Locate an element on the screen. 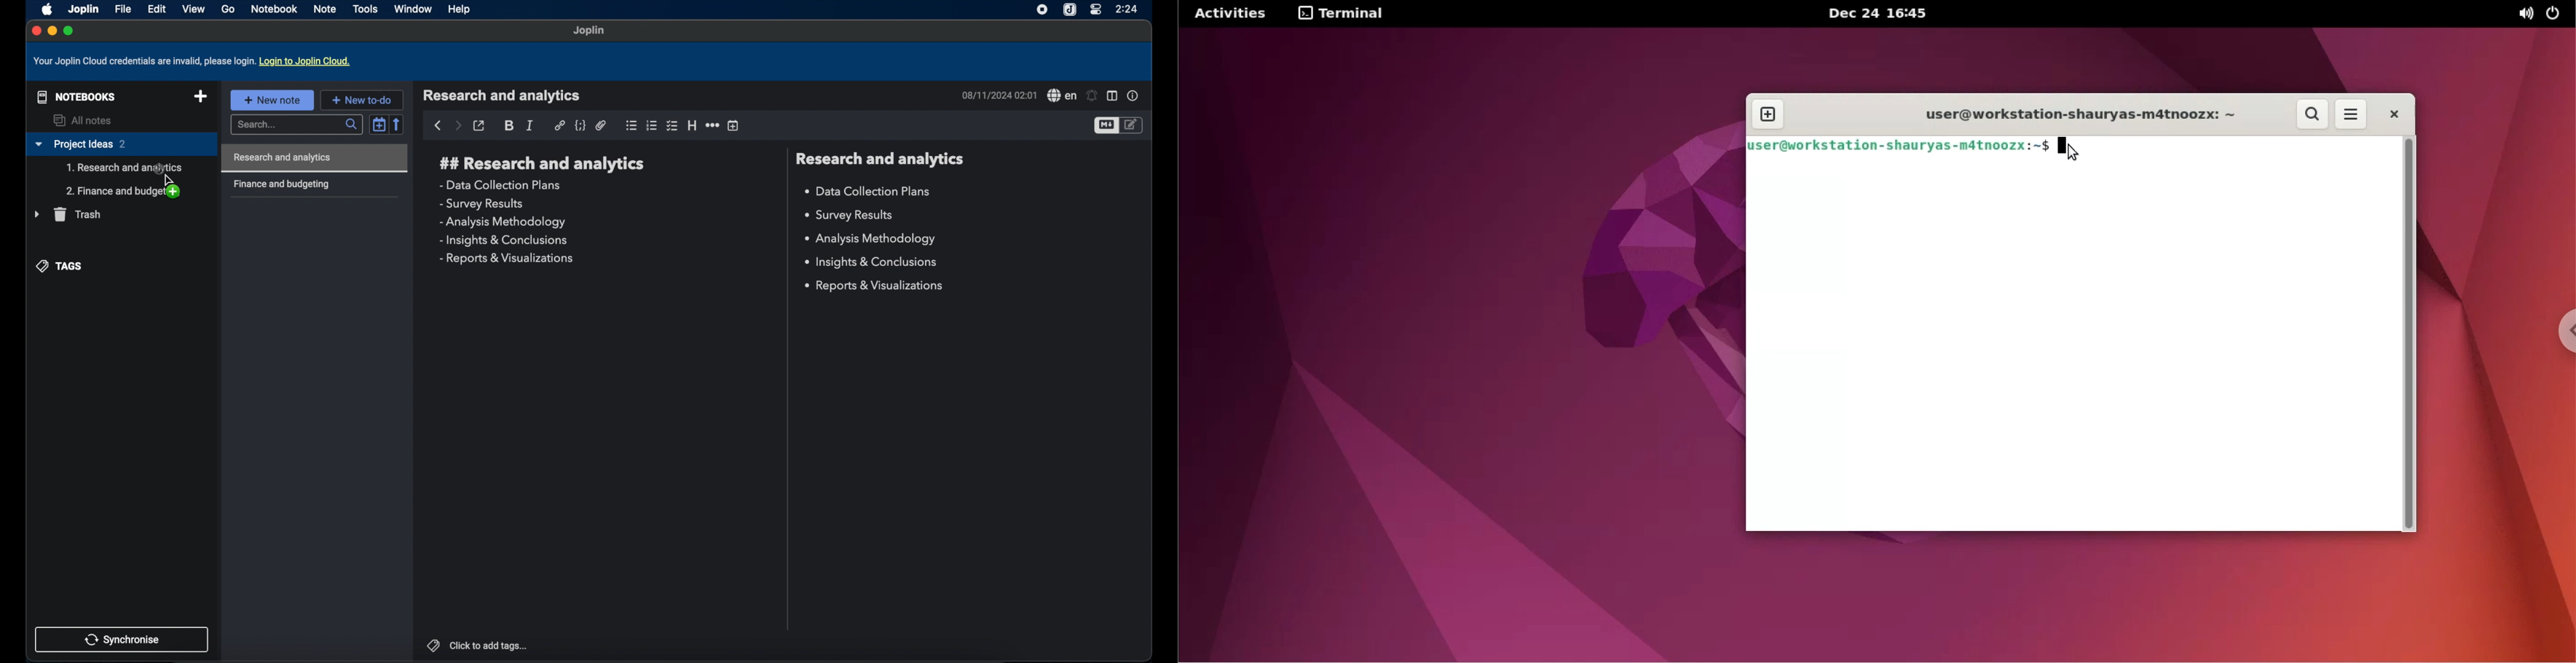 This screenshot has width=2576, height=672. your joplin cloud credentials are invalid, please log in.  log in to joplin cloud is located at coordinates (195, 61).